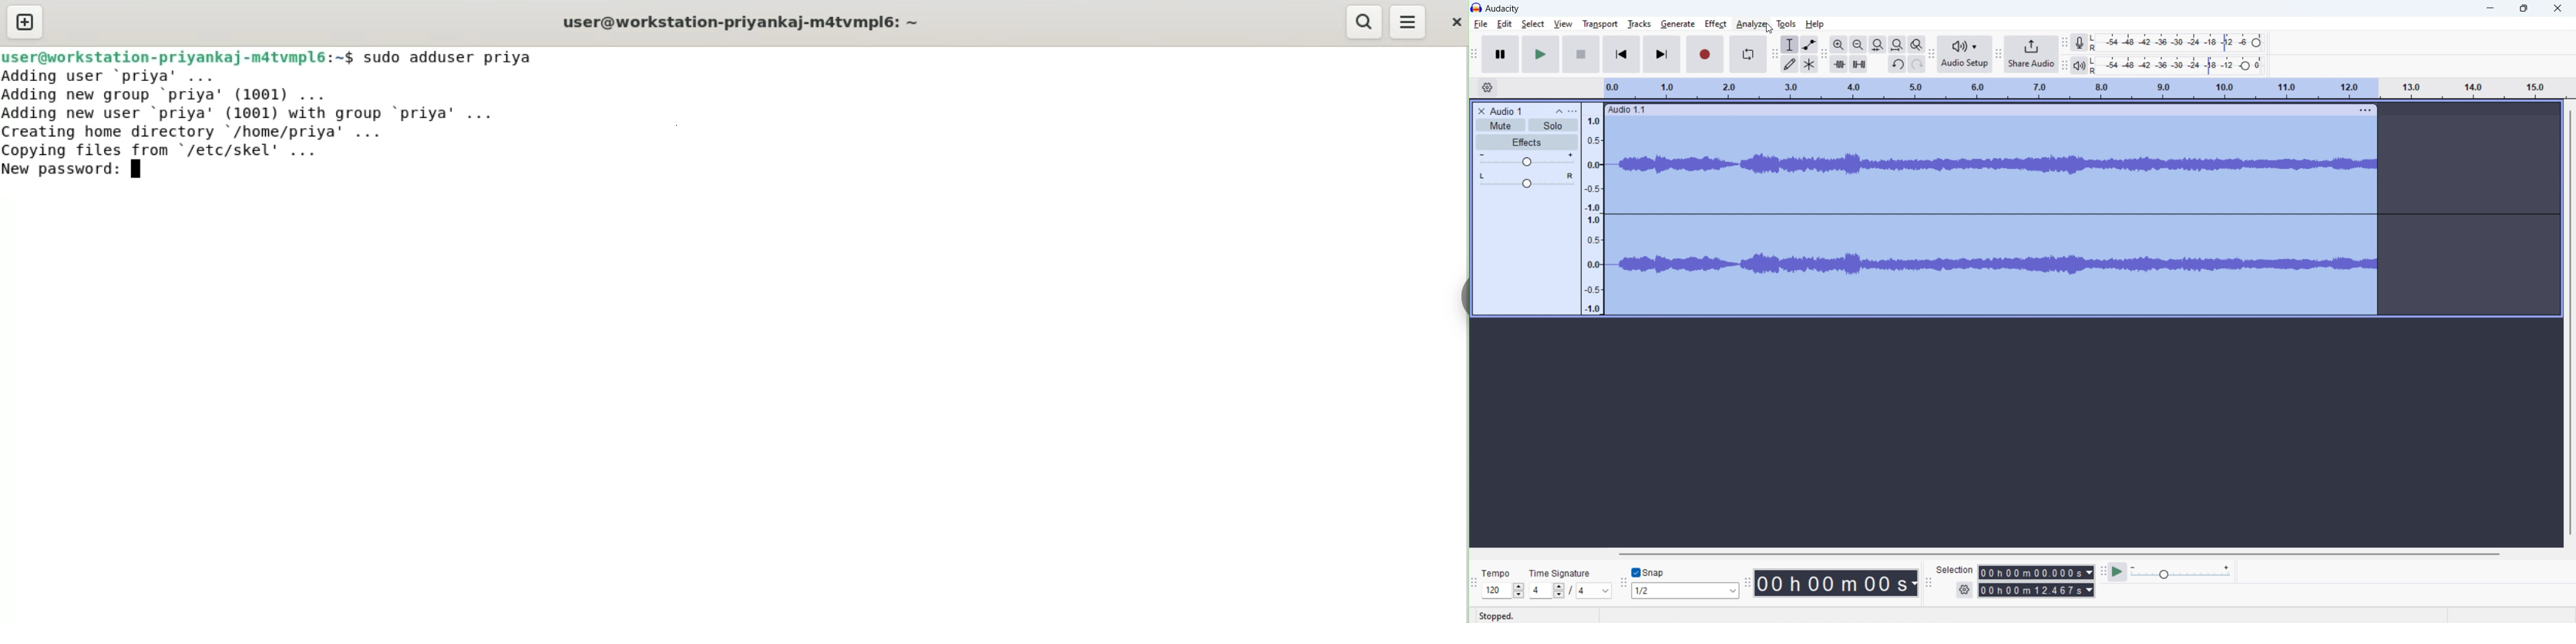 The image size is (2576, 644). Describe the element at coordinates (1572, 111) in the screenshot. I see `options` at that location.